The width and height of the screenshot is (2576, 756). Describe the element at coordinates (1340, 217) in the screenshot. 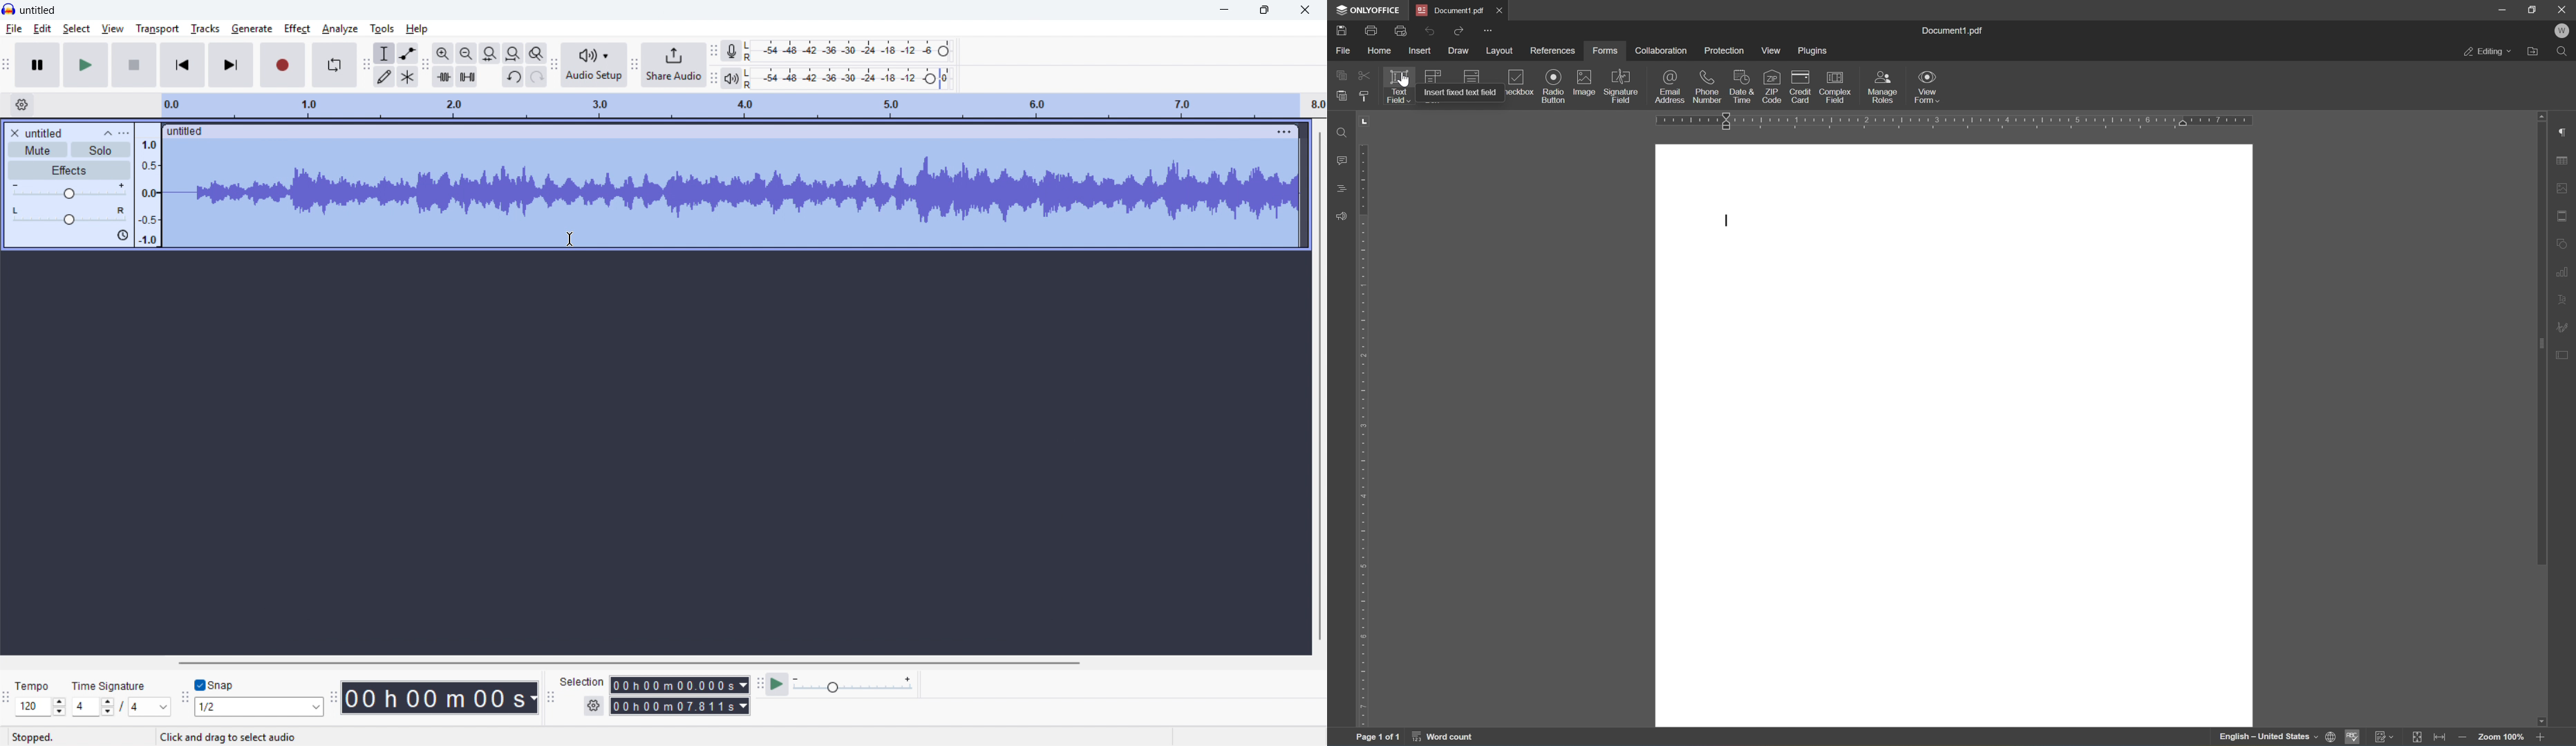

I see `feedback and support` at that location.